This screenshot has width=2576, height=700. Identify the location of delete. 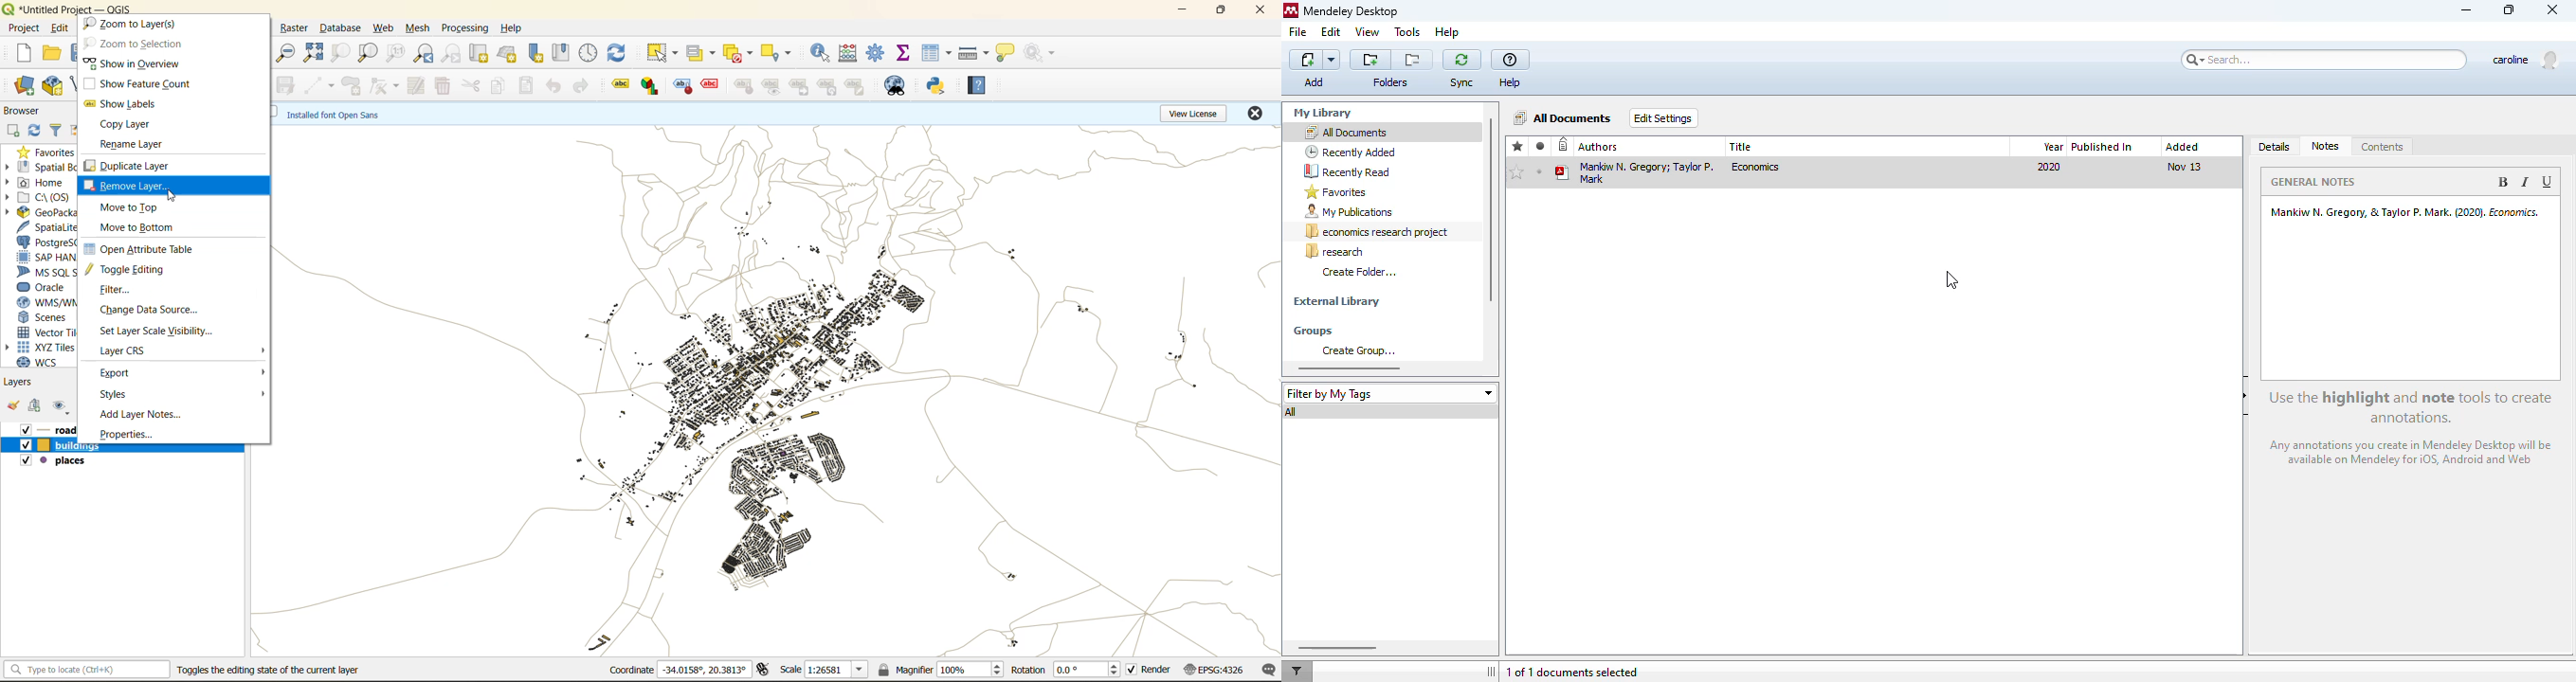
(440, 85).